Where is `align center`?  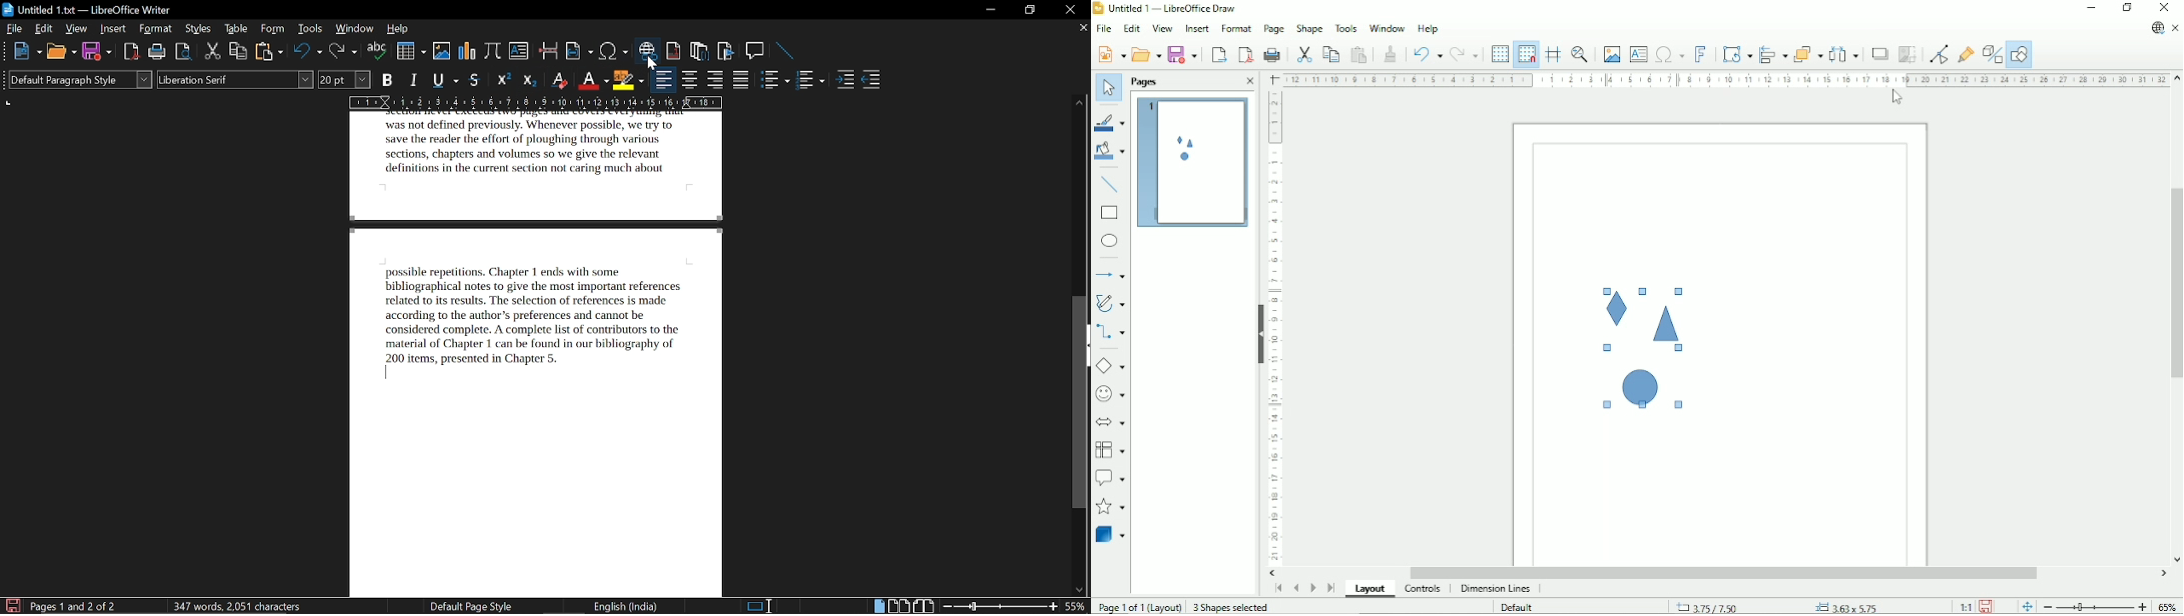 align center is located at coordinates (688, 81).